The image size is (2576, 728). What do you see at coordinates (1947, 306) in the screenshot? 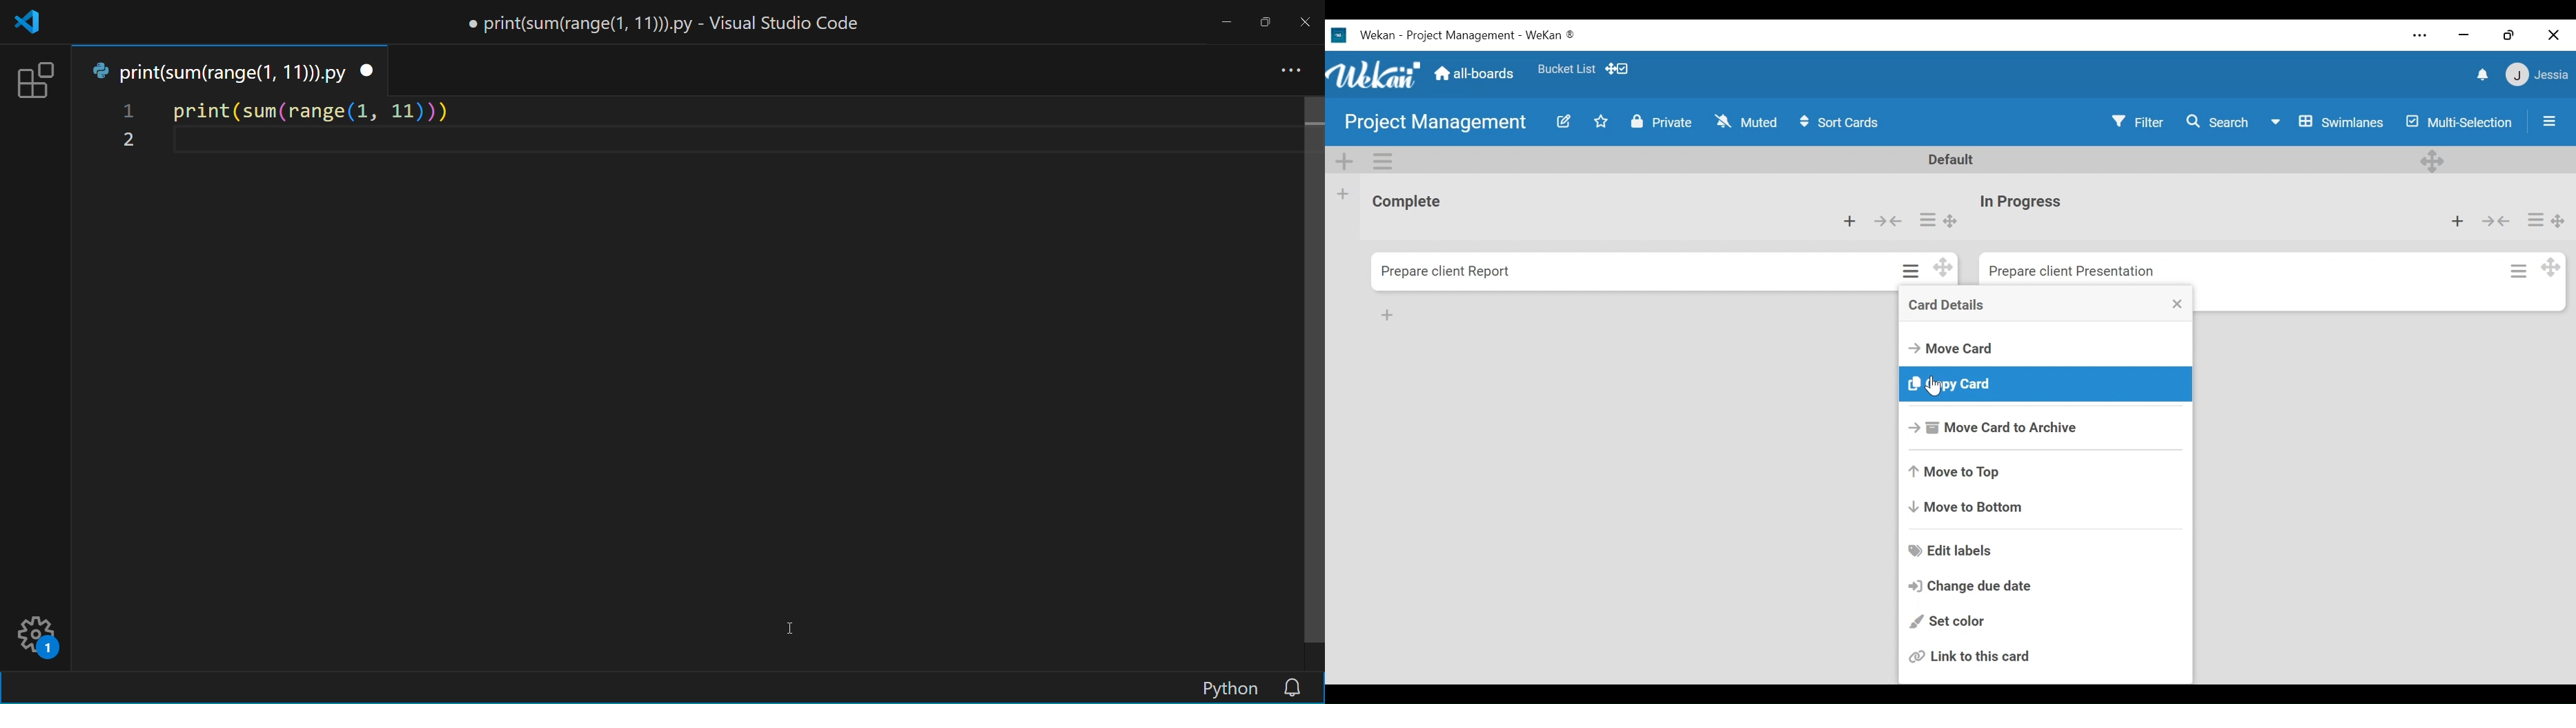
I see `Crad Details` at bounding box center [1947, 306].